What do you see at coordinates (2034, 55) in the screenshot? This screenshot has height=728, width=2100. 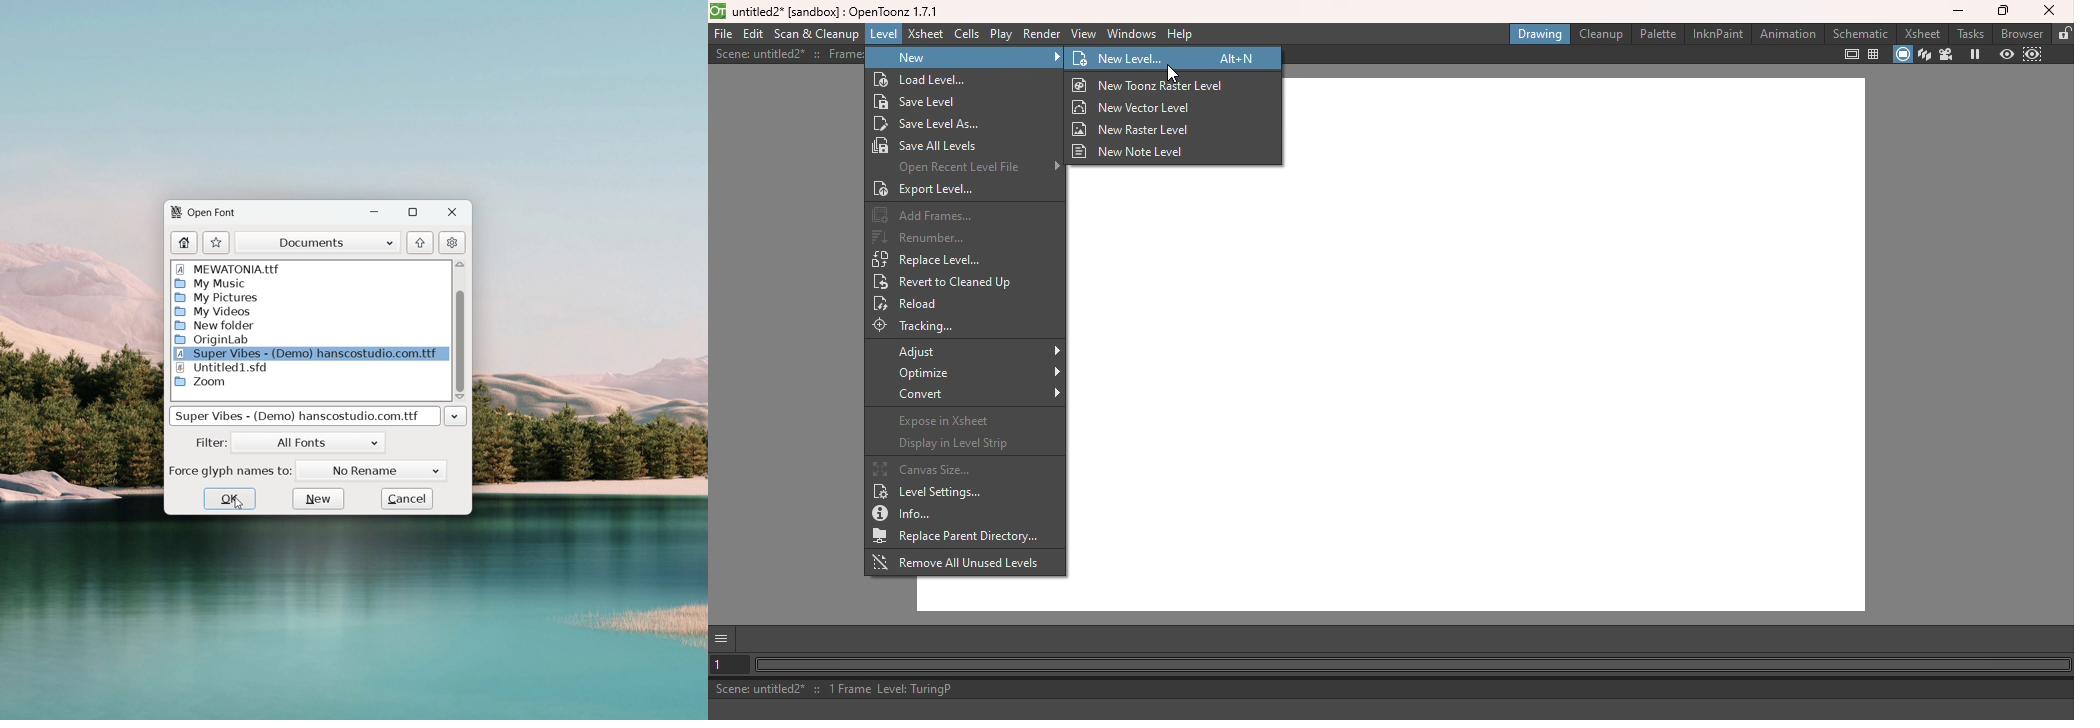 I see `Sub-camera preview` at bounding box center [2034, 55].